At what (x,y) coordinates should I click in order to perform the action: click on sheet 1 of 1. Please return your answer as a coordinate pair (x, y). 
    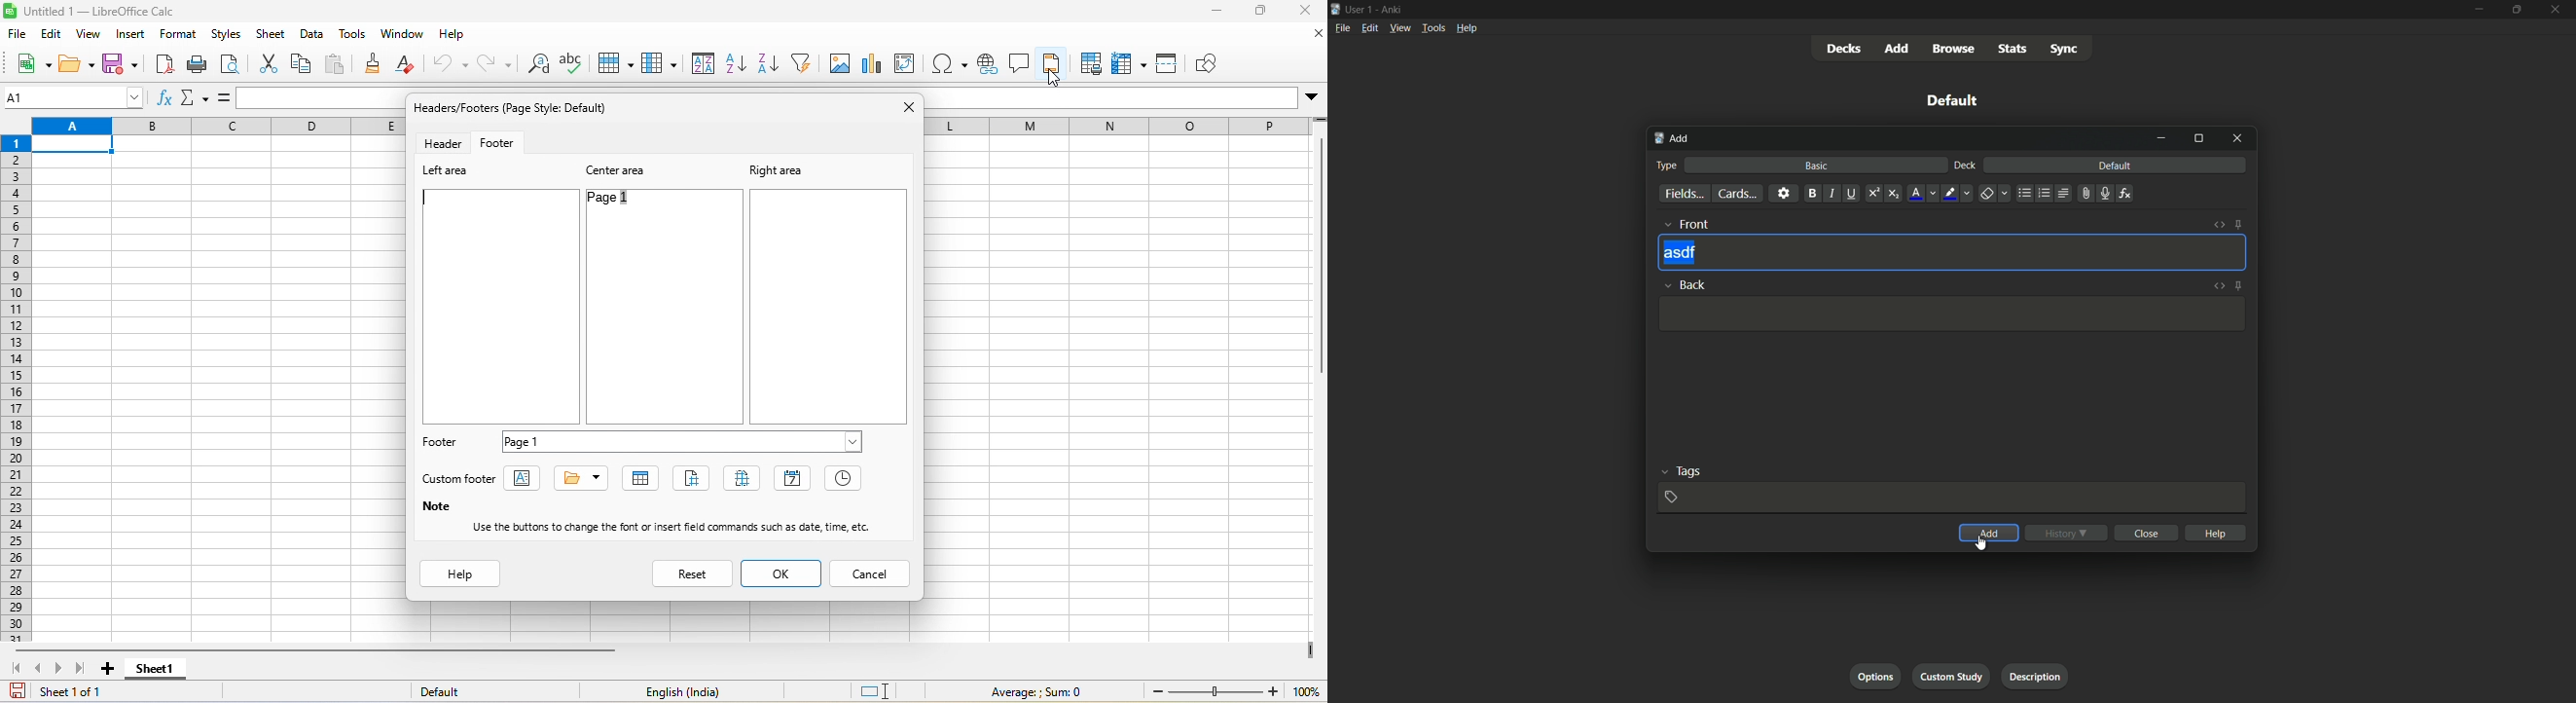
    Looking at the image, I should click on (66, 691).